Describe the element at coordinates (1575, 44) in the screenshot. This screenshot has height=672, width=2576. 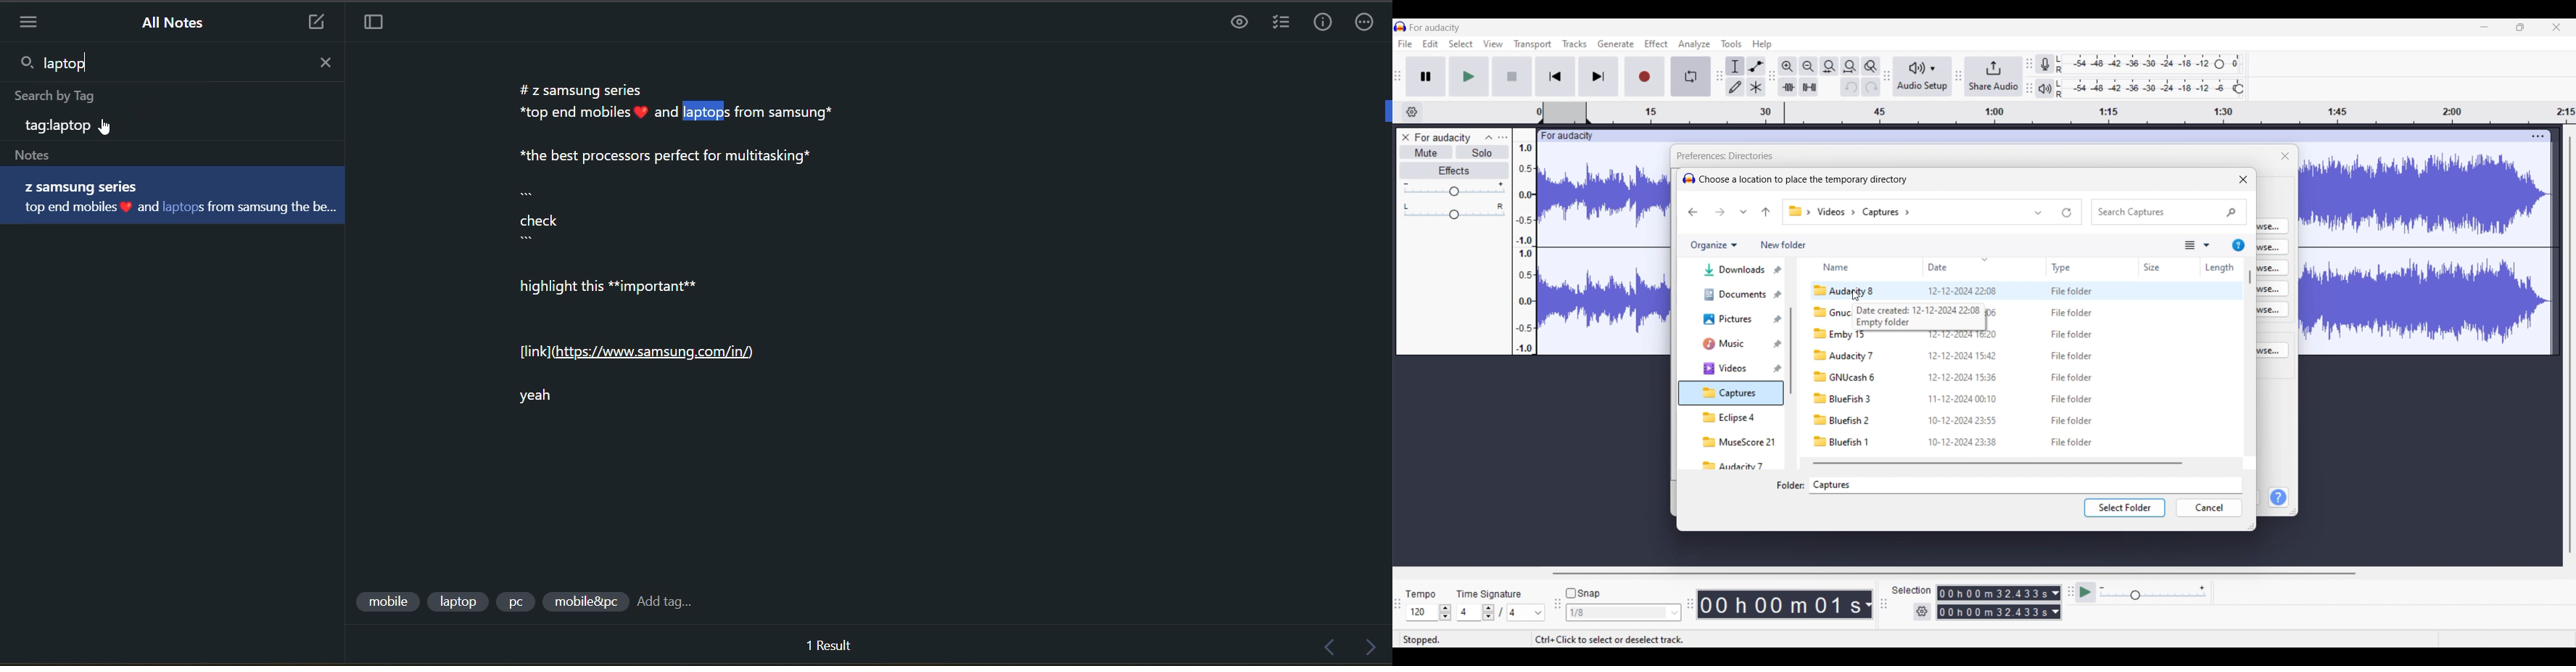
I see `Tracks menu` at that location.